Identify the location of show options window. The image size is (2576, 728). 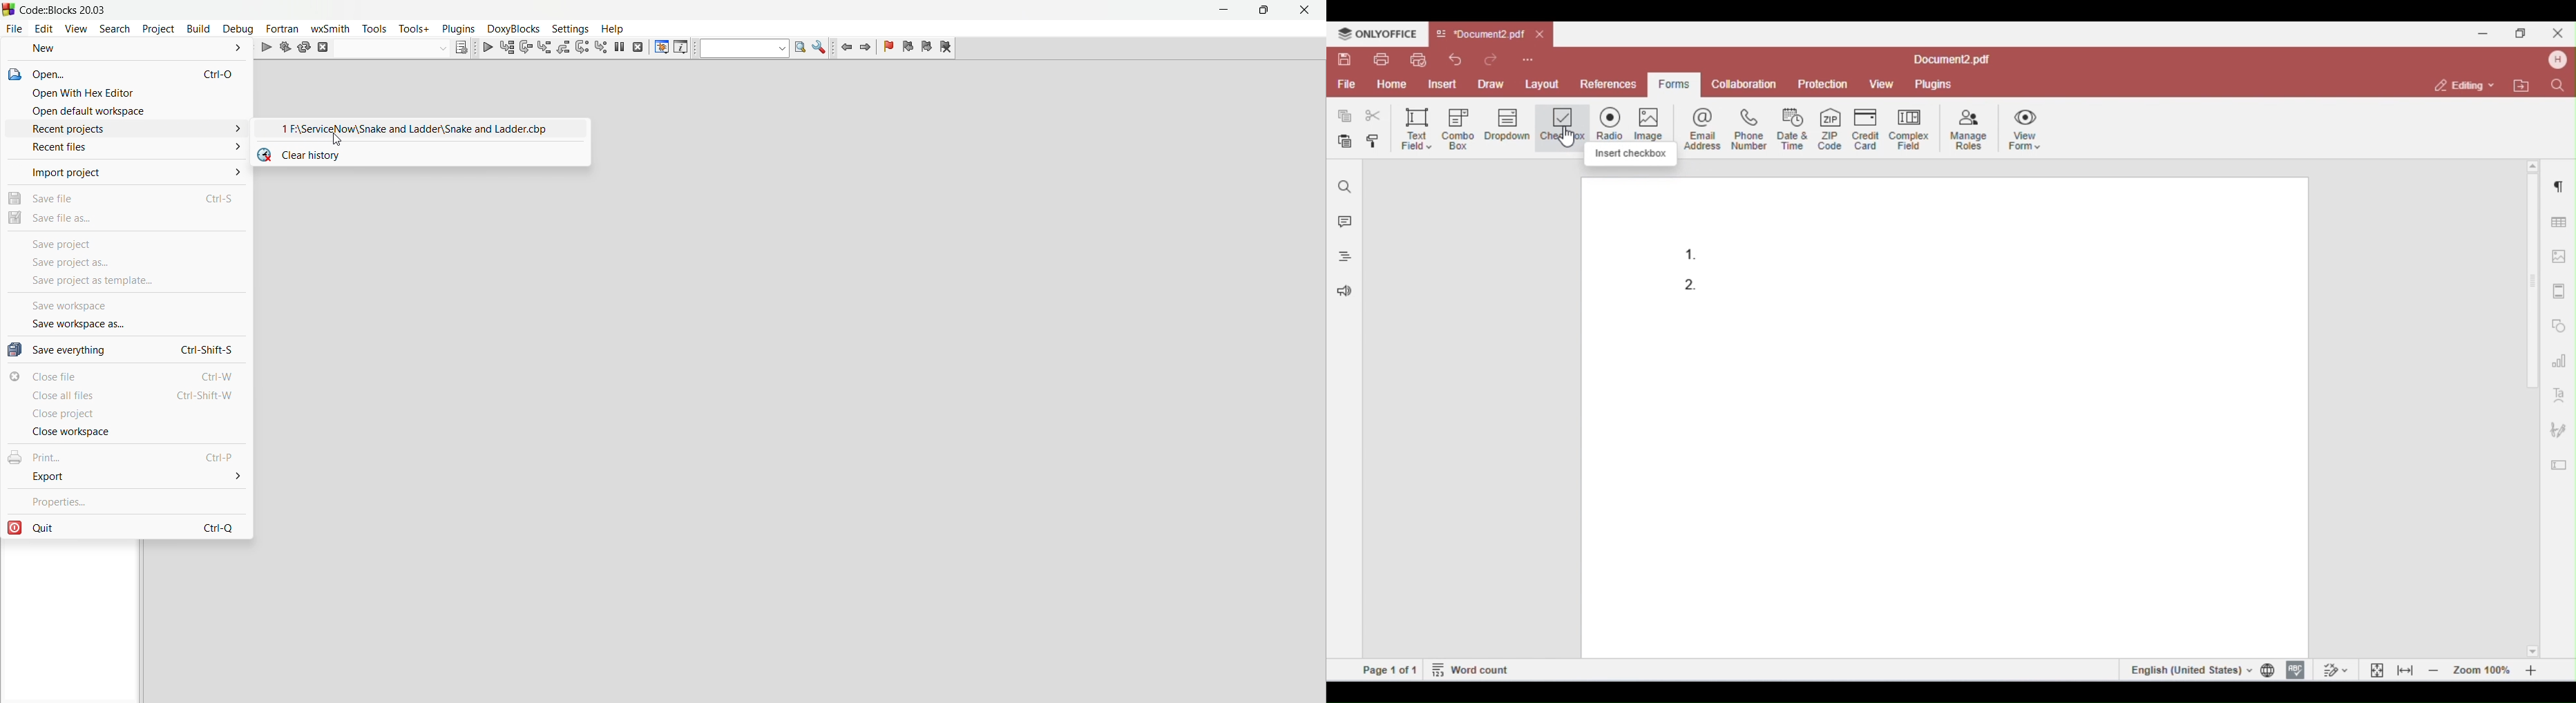
(820, 49).